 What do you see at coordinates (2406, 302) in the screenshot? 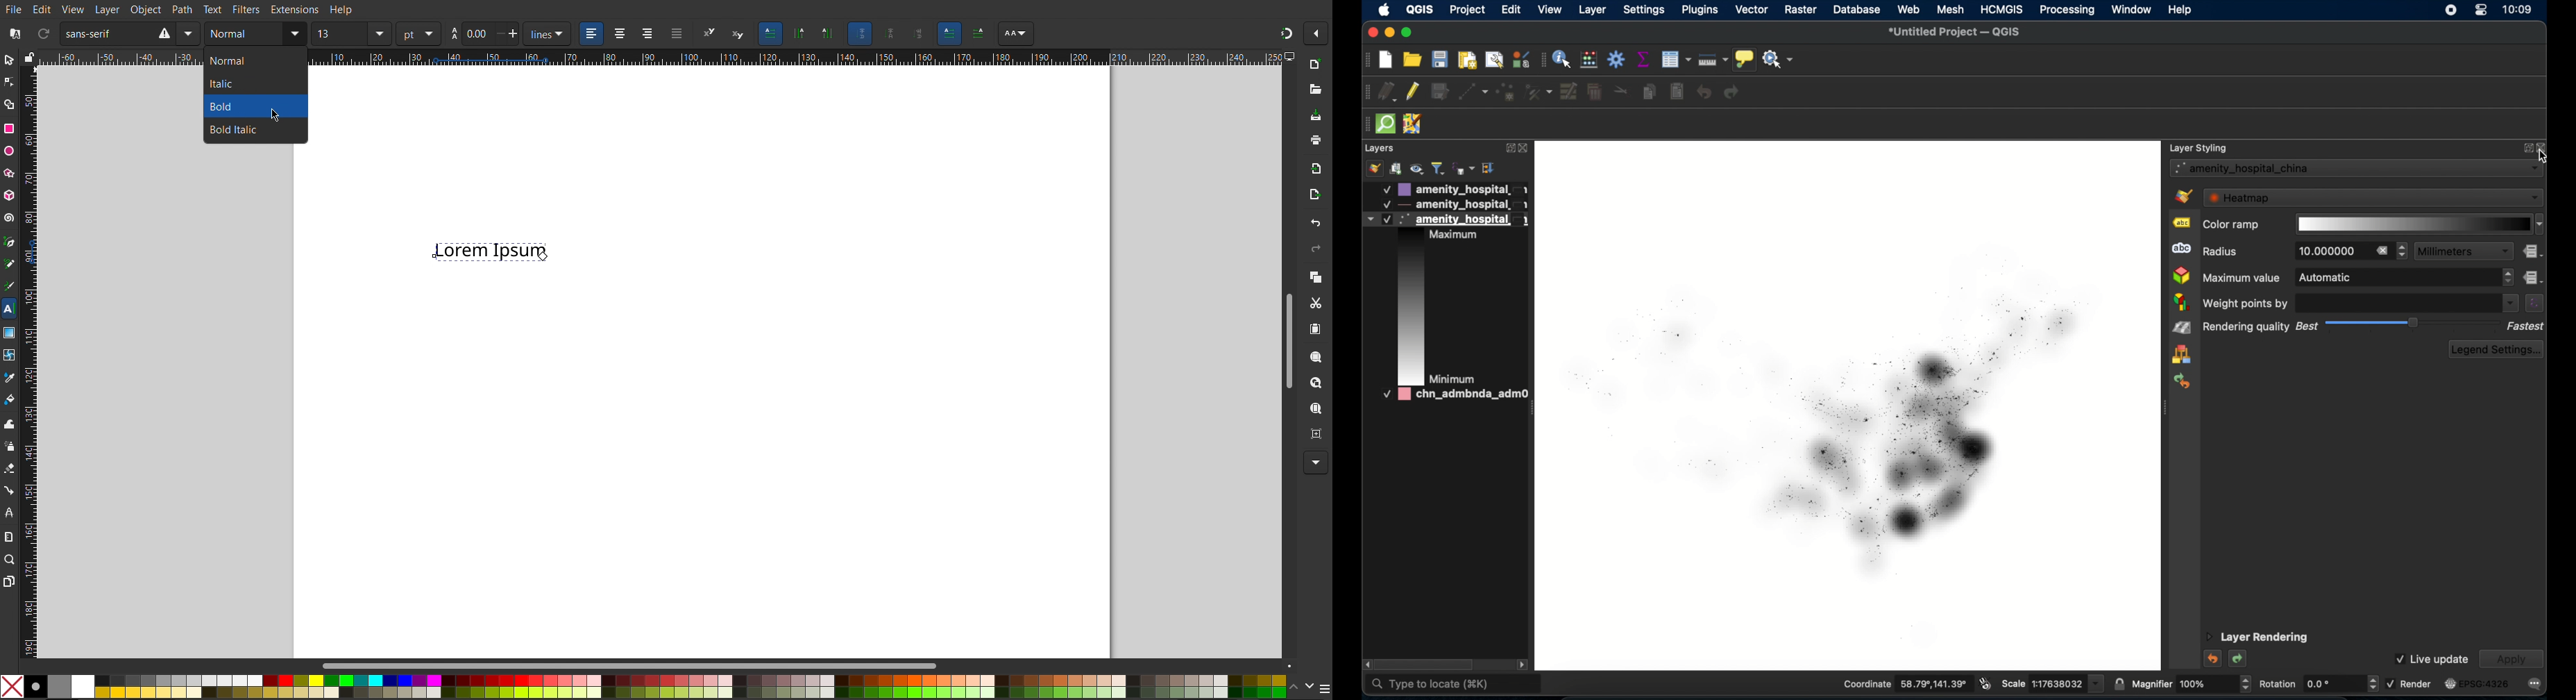
I see `empty fields` at bounding box center [2406, 302].